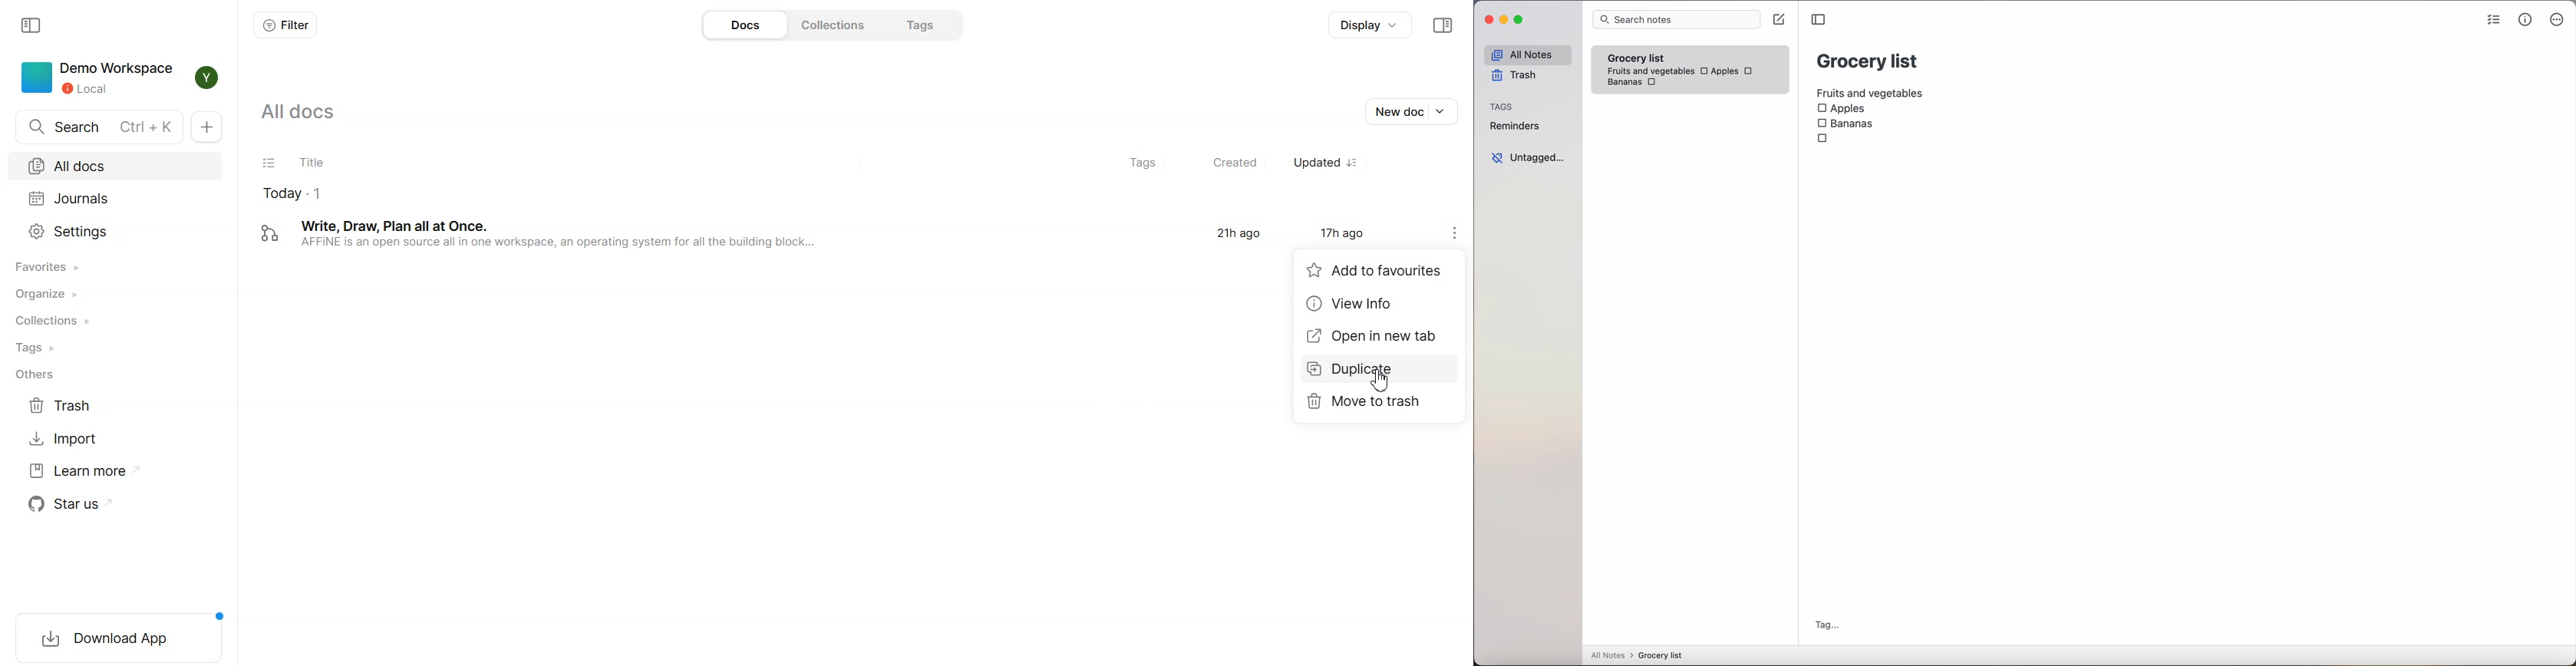  What do you see at coordinates (115, 198) in the screenshot?
I see `Journals` at bounding box center [115, 198].